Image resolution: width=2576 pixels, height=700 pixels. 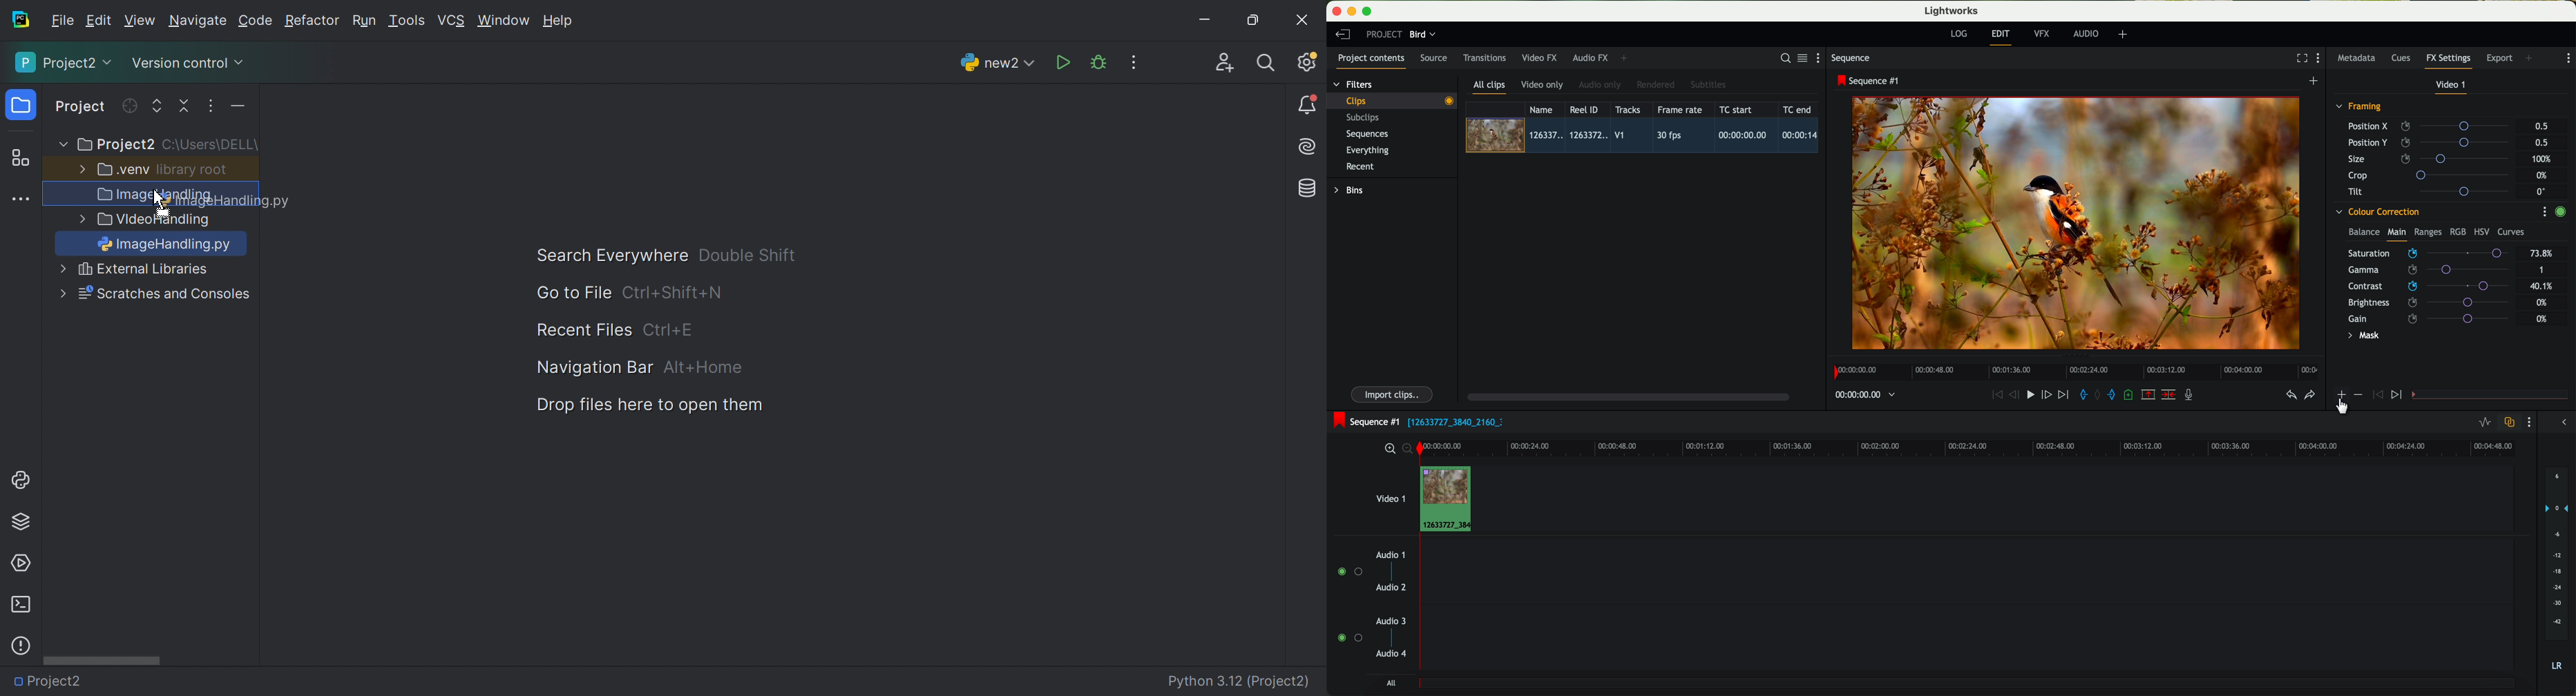 What do you see at coordinates (2430, 252) in the screenshot?
I see `mouse up (saturation)` at bounding box center [2430, 252].